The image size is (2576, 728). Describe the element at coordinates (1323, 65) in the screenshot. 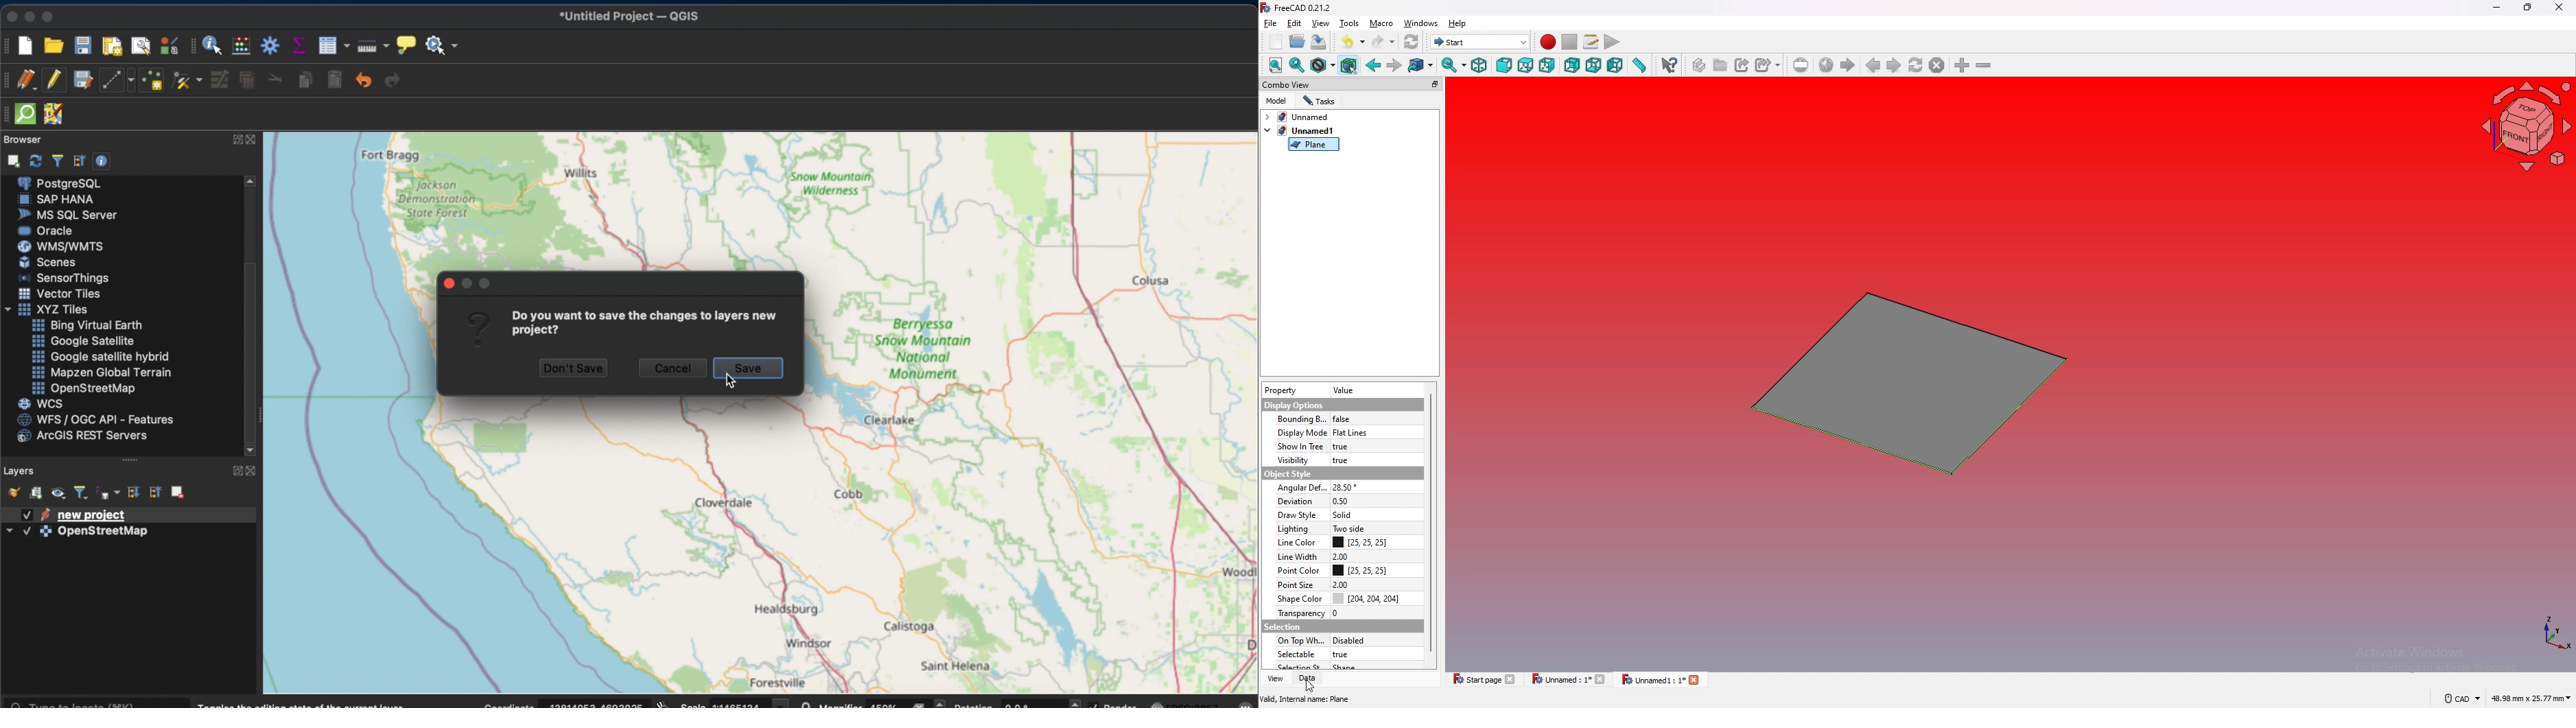

I see `draw style` at that location.